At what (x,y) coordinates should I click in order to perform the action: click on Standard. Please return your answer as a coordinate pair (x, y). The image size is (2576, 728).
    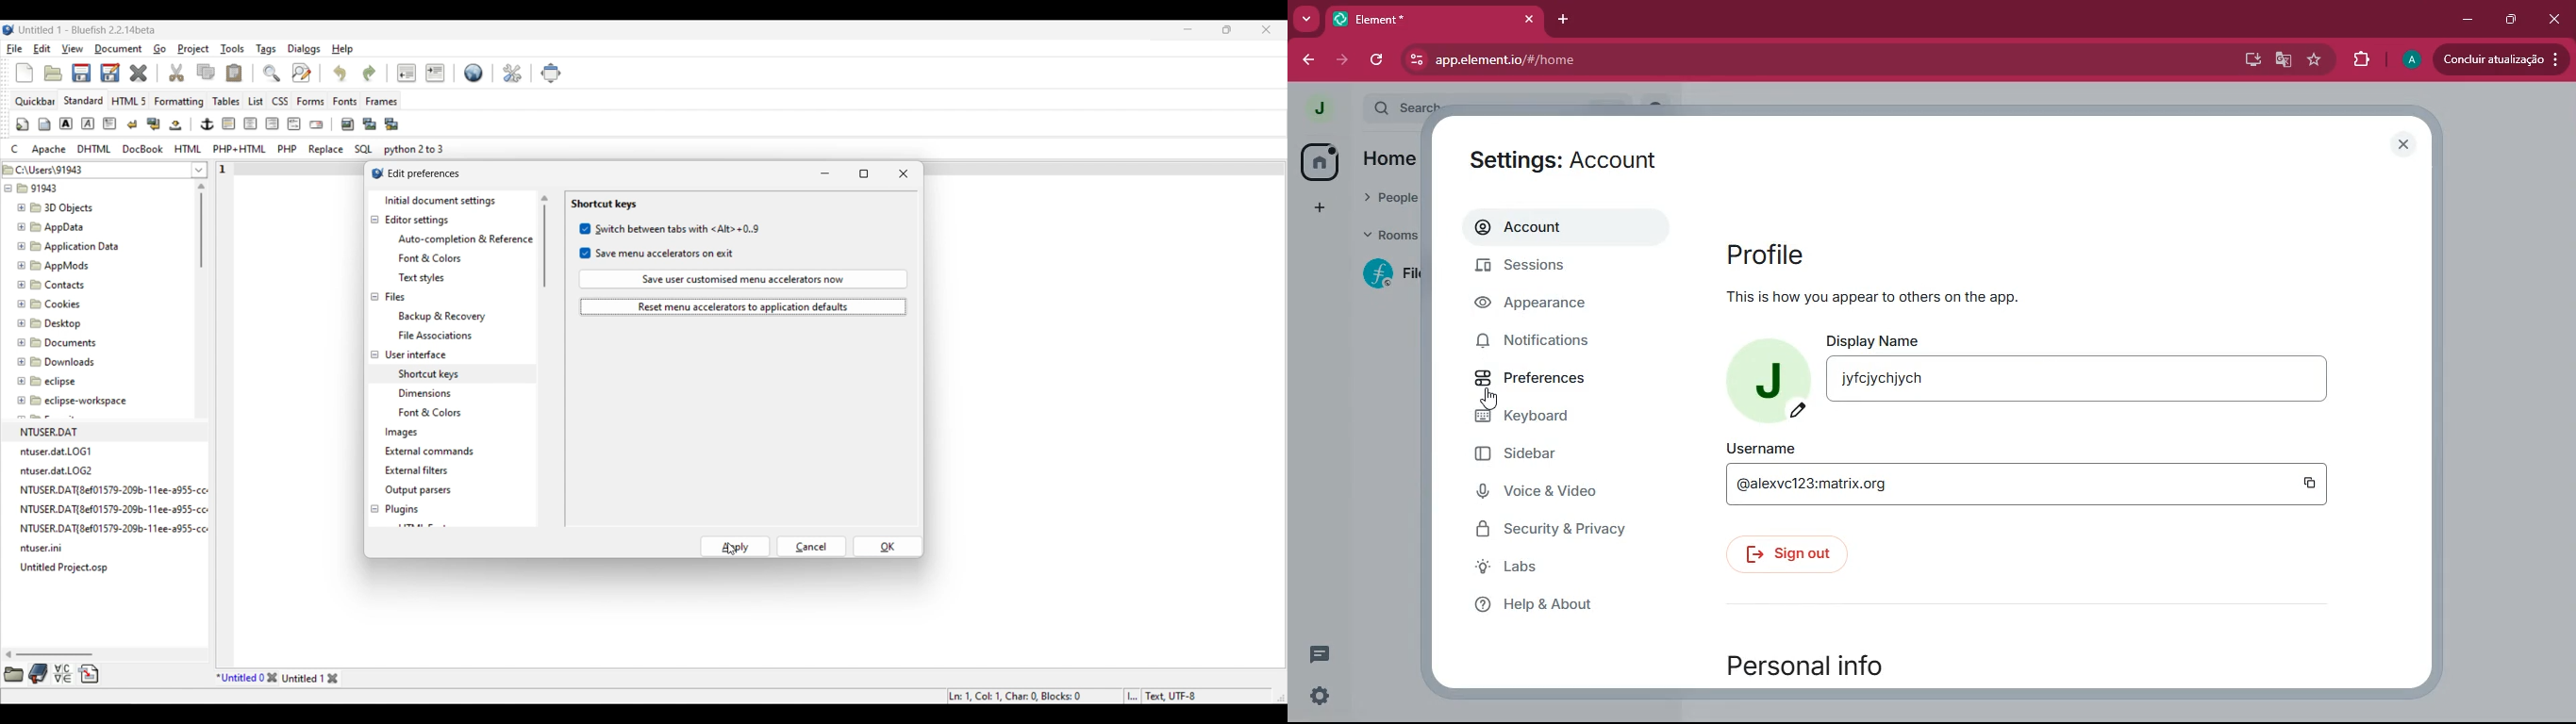
    Looking at the image, I should click on (83, 100).